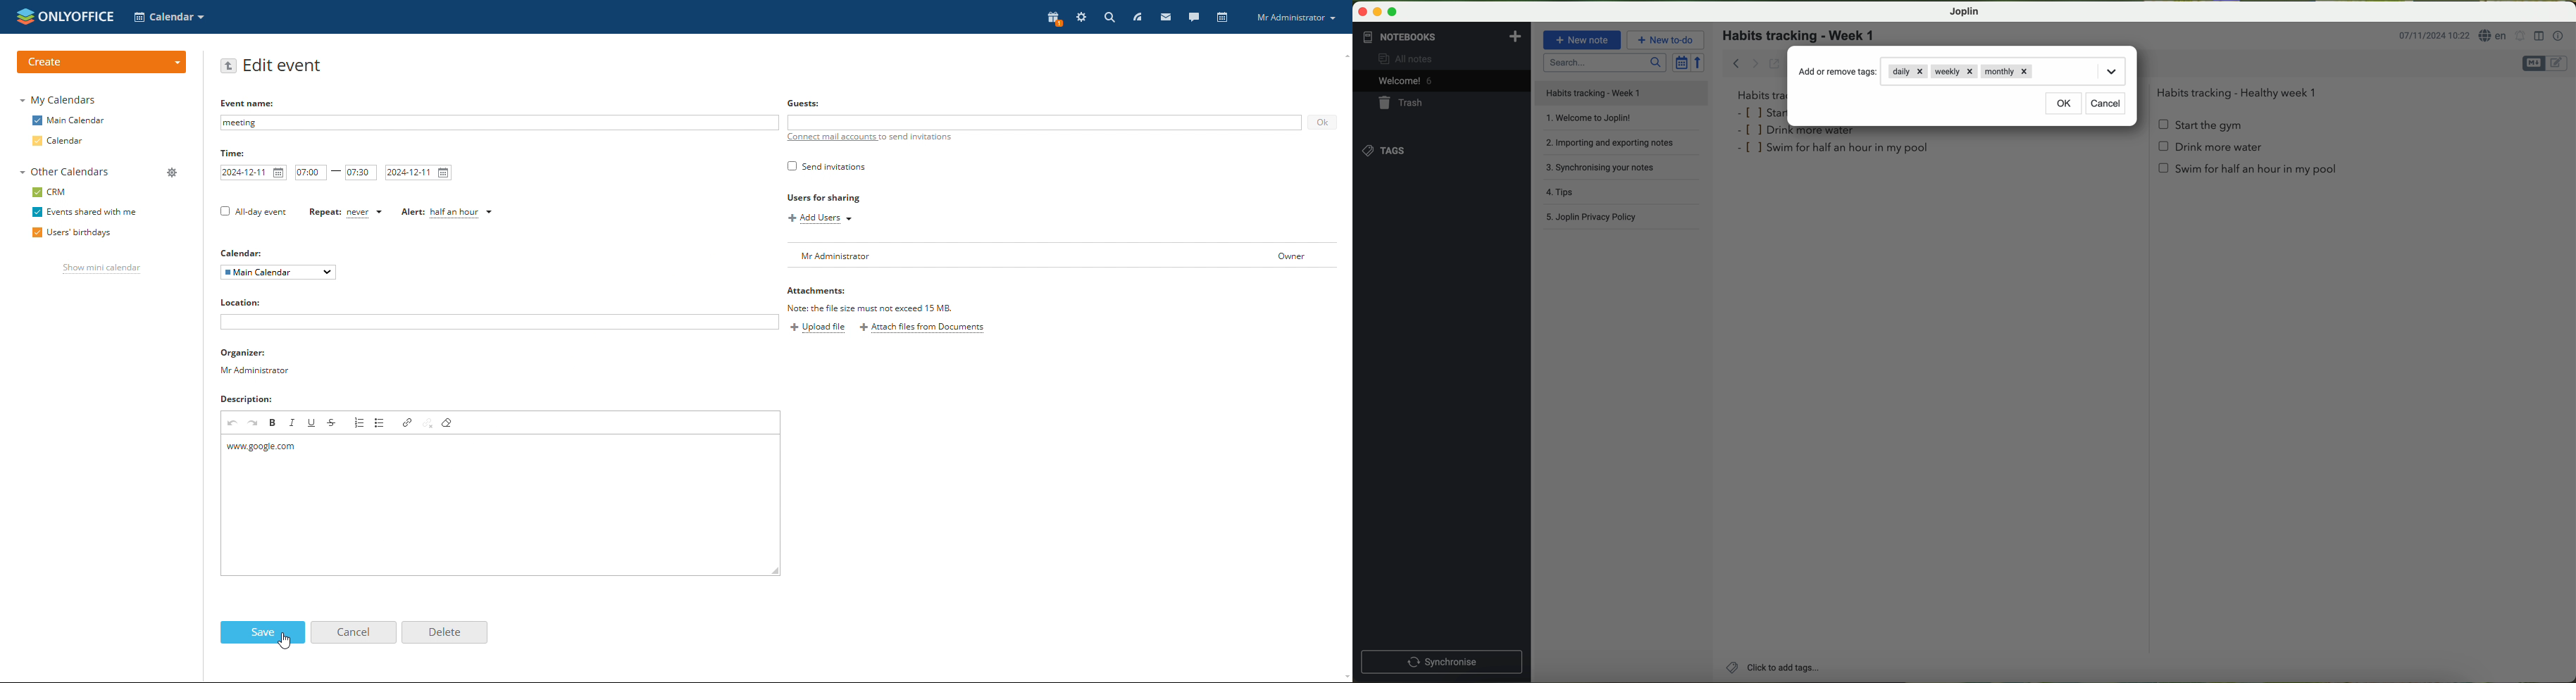 The width and height of the screenshot is (2576, 700). I want to click on montly, so click(2007, 73).